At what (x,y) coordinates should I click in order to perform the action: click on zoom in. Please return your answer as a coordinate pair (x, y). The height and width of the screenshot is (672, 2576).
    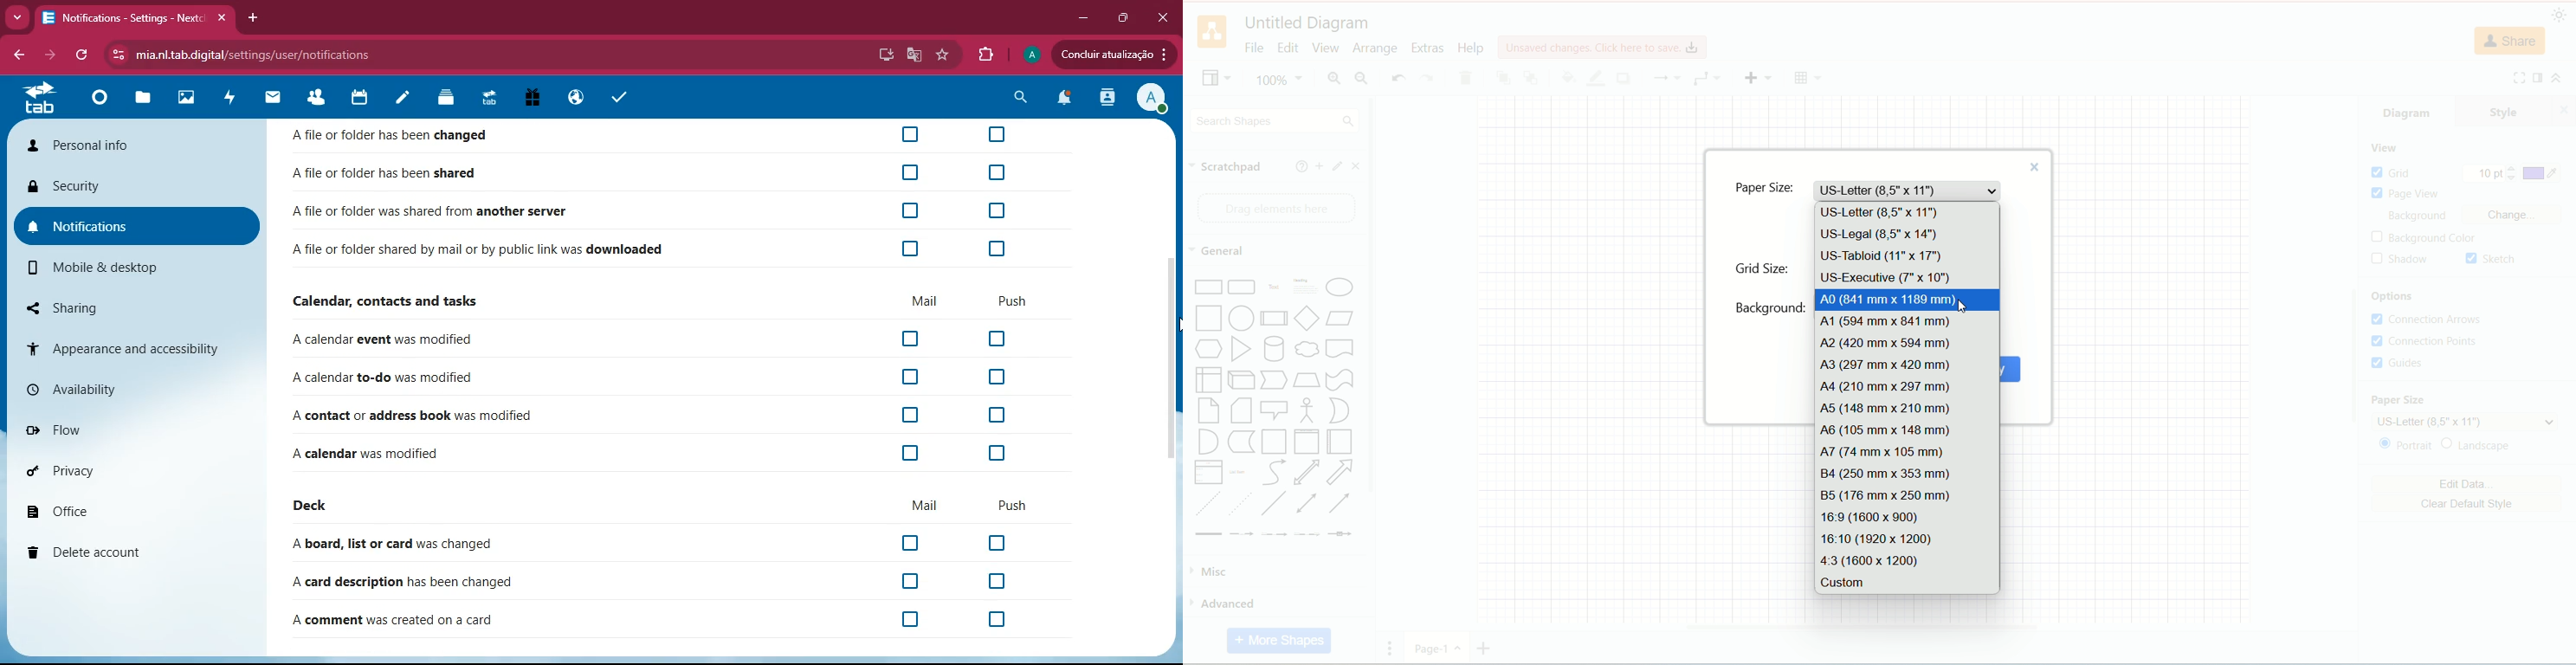
    Looking at the image, I should click on (1332, 79).